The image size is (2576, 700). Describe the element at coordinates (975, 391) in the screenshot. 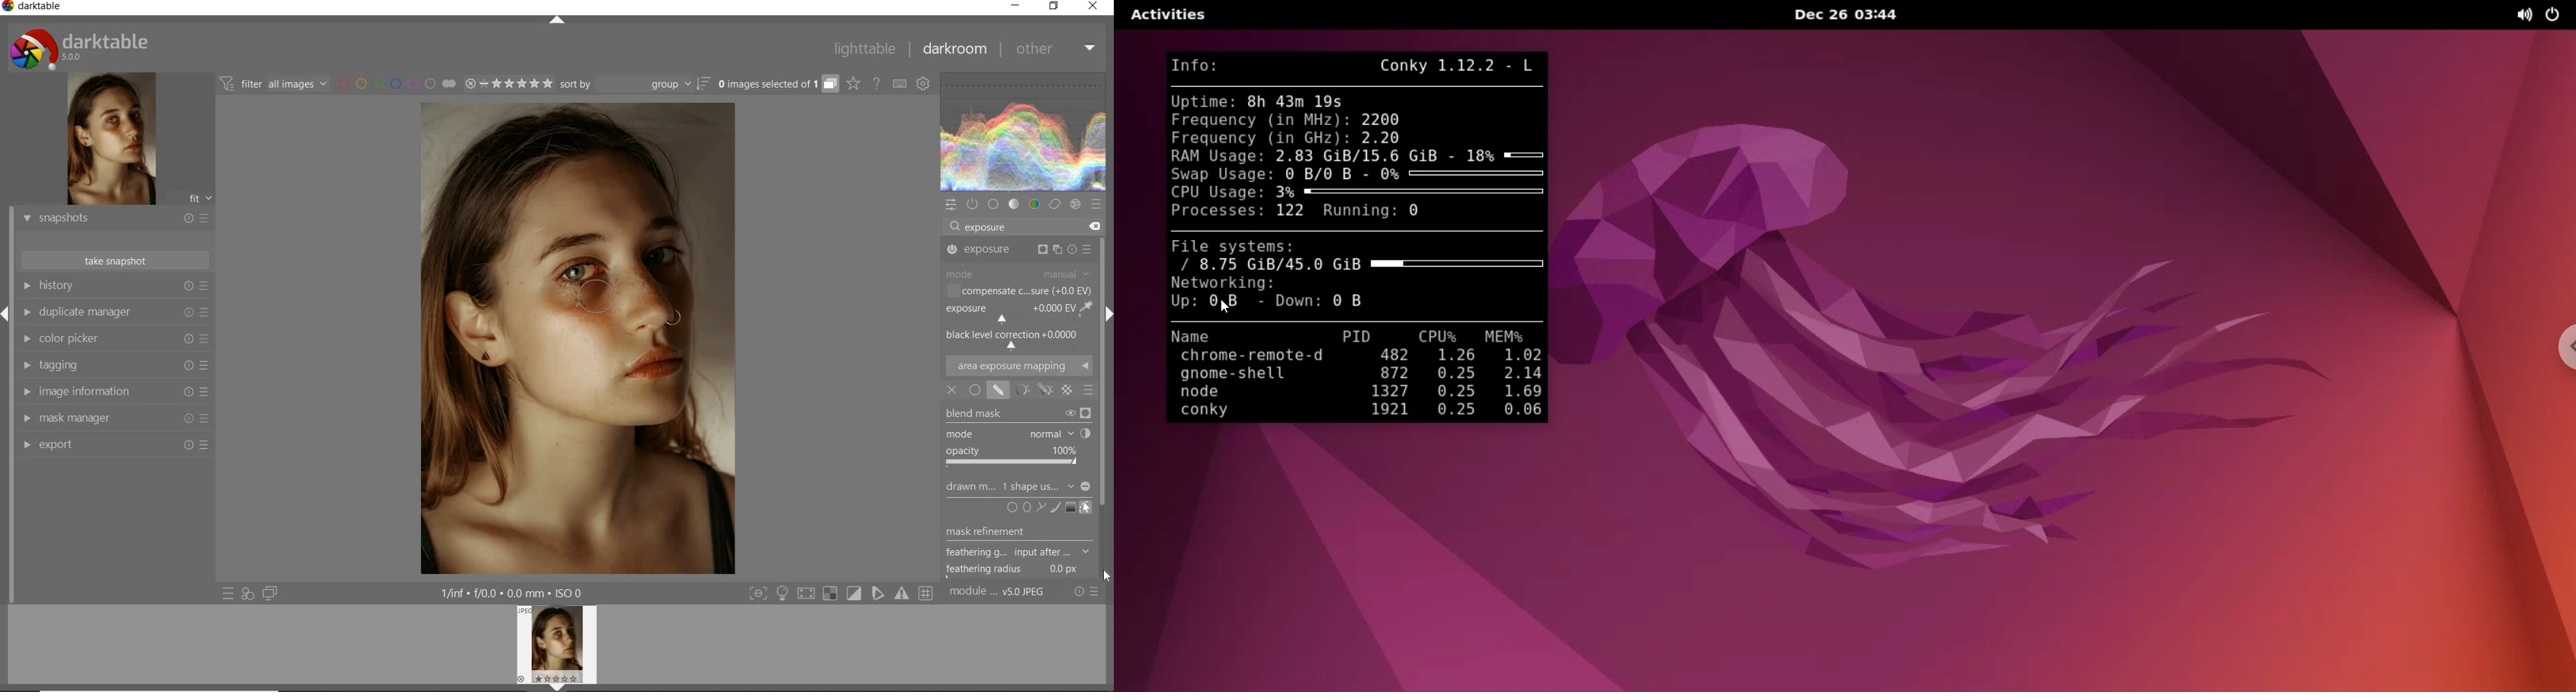

I see `UNIFORMLY` at that location.